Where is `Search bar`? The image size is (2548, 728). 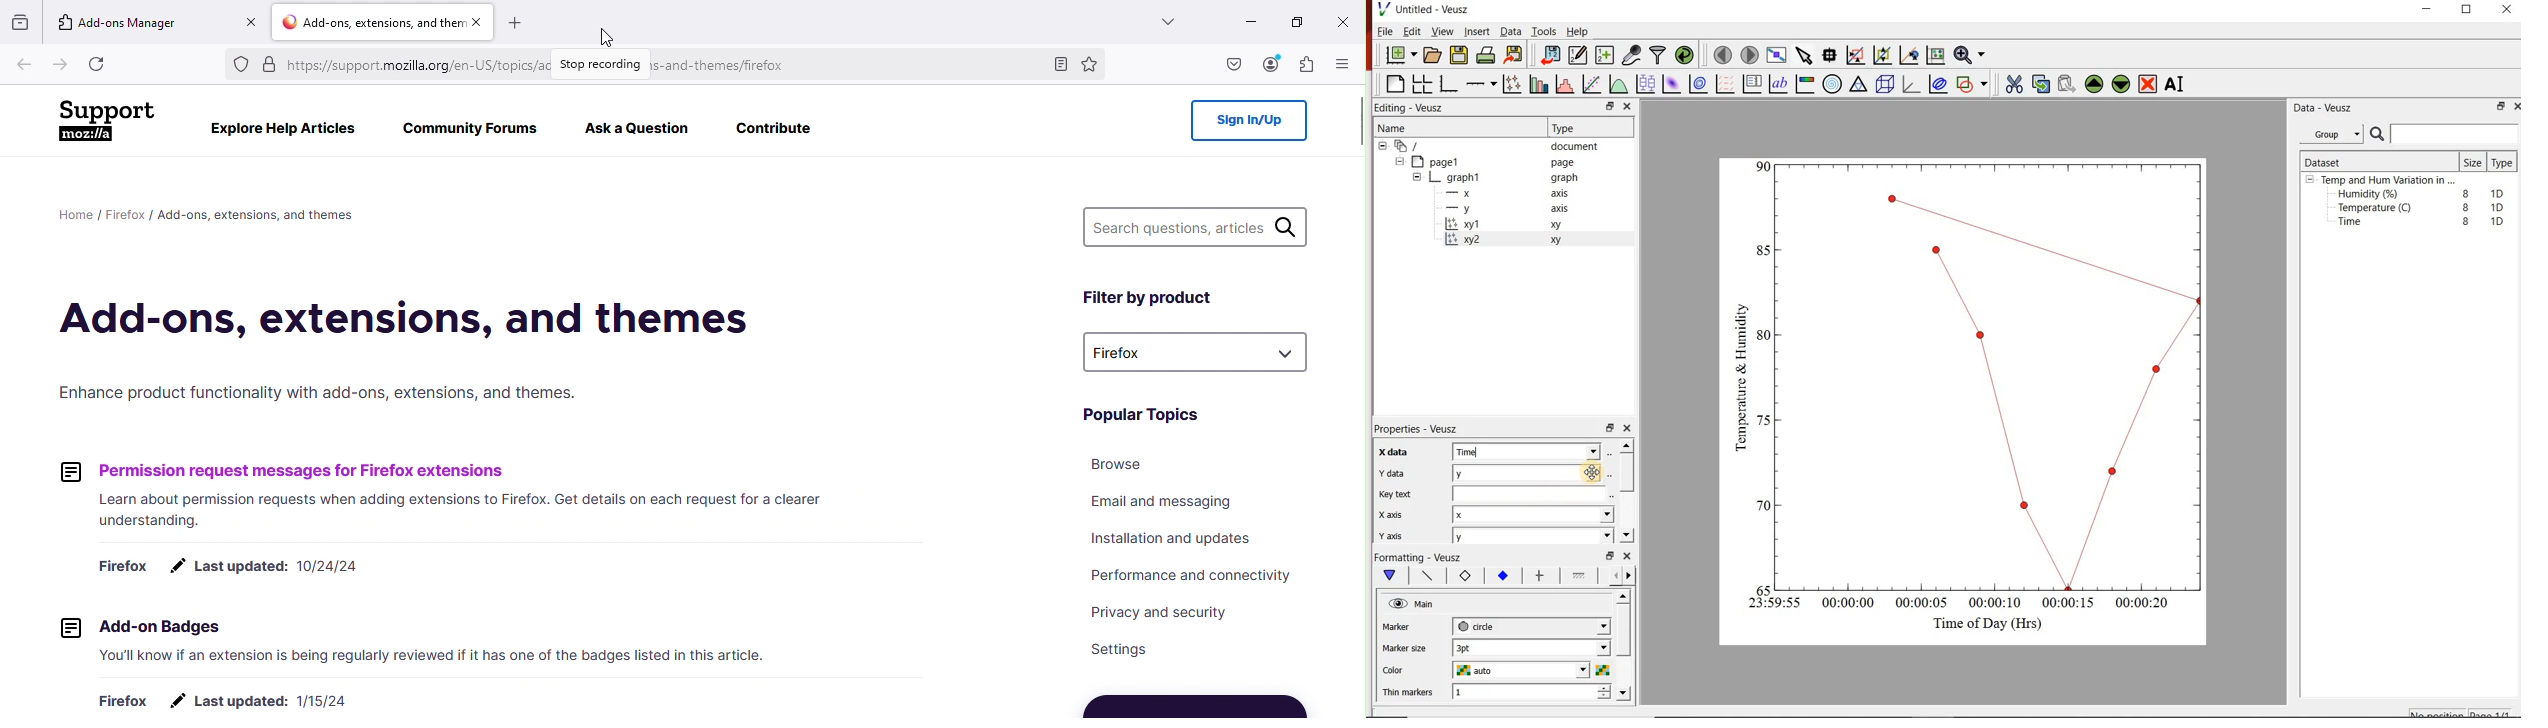 Search bar is located at coordinates (2444, 134).